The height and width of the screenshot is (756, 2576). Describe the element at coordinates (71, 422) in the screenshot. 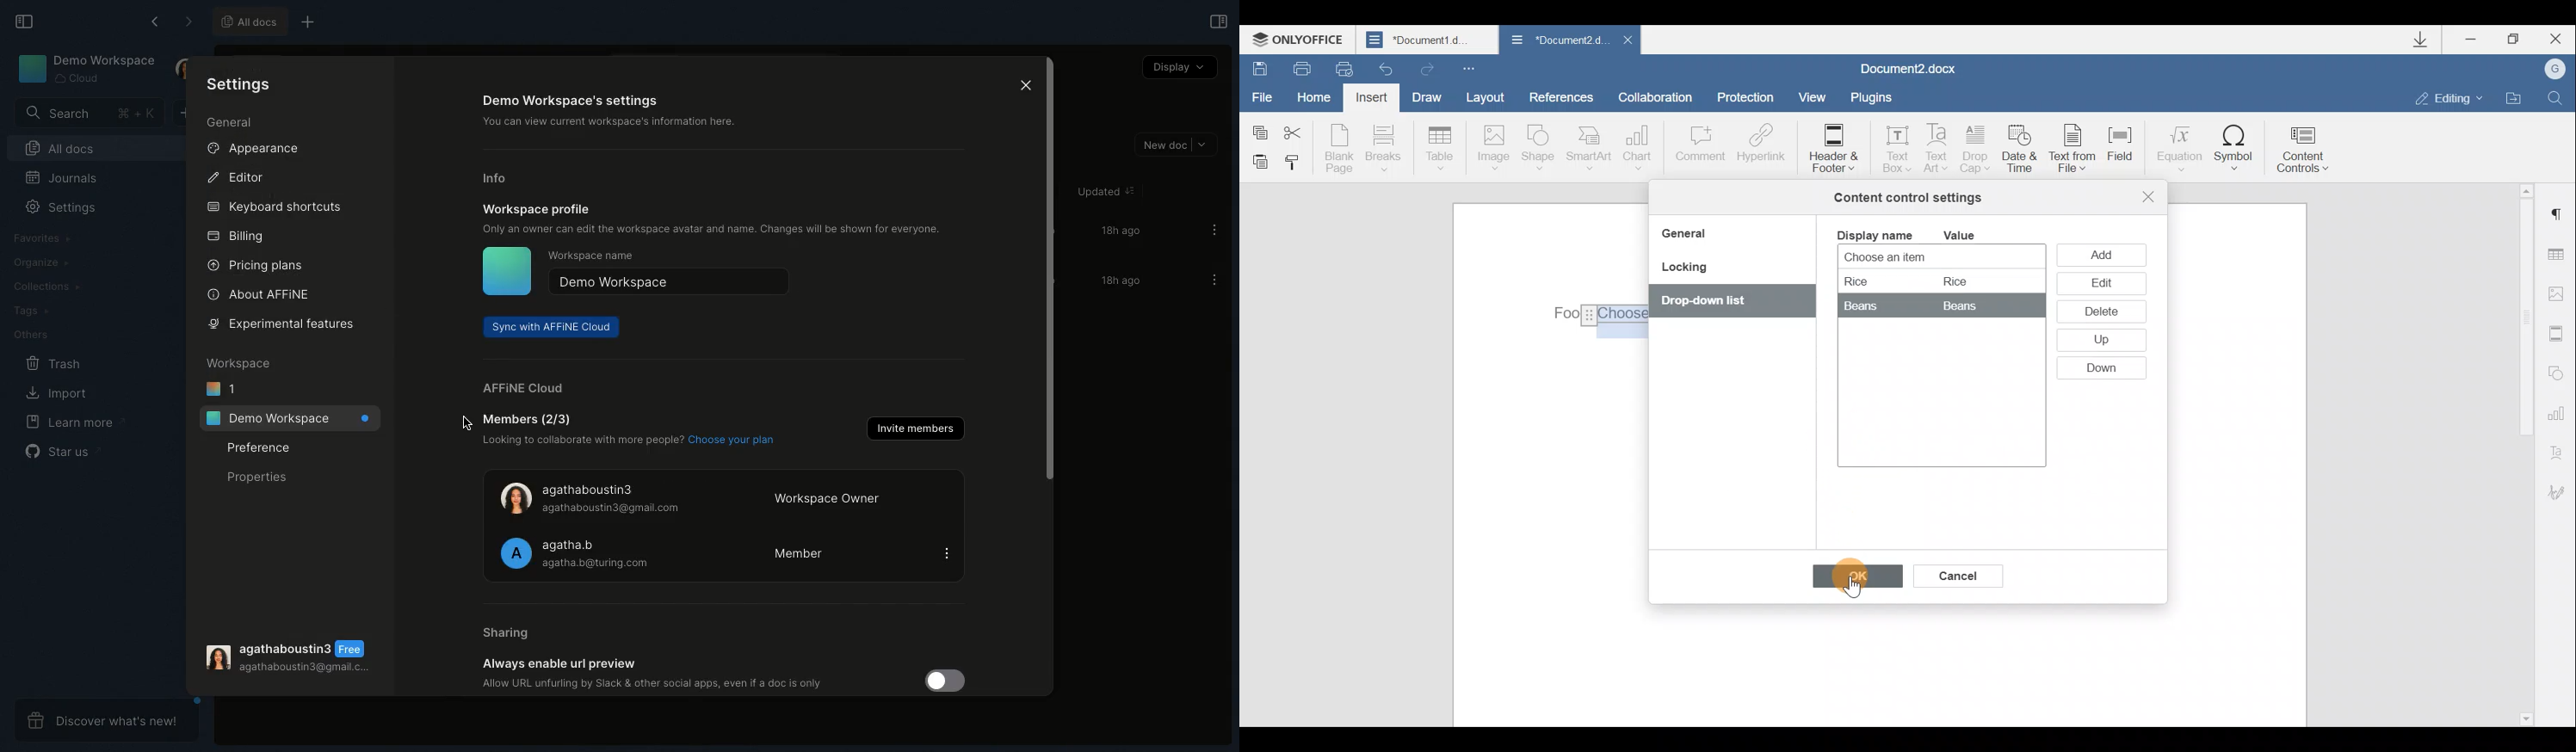

I see `Learn more` at that location.